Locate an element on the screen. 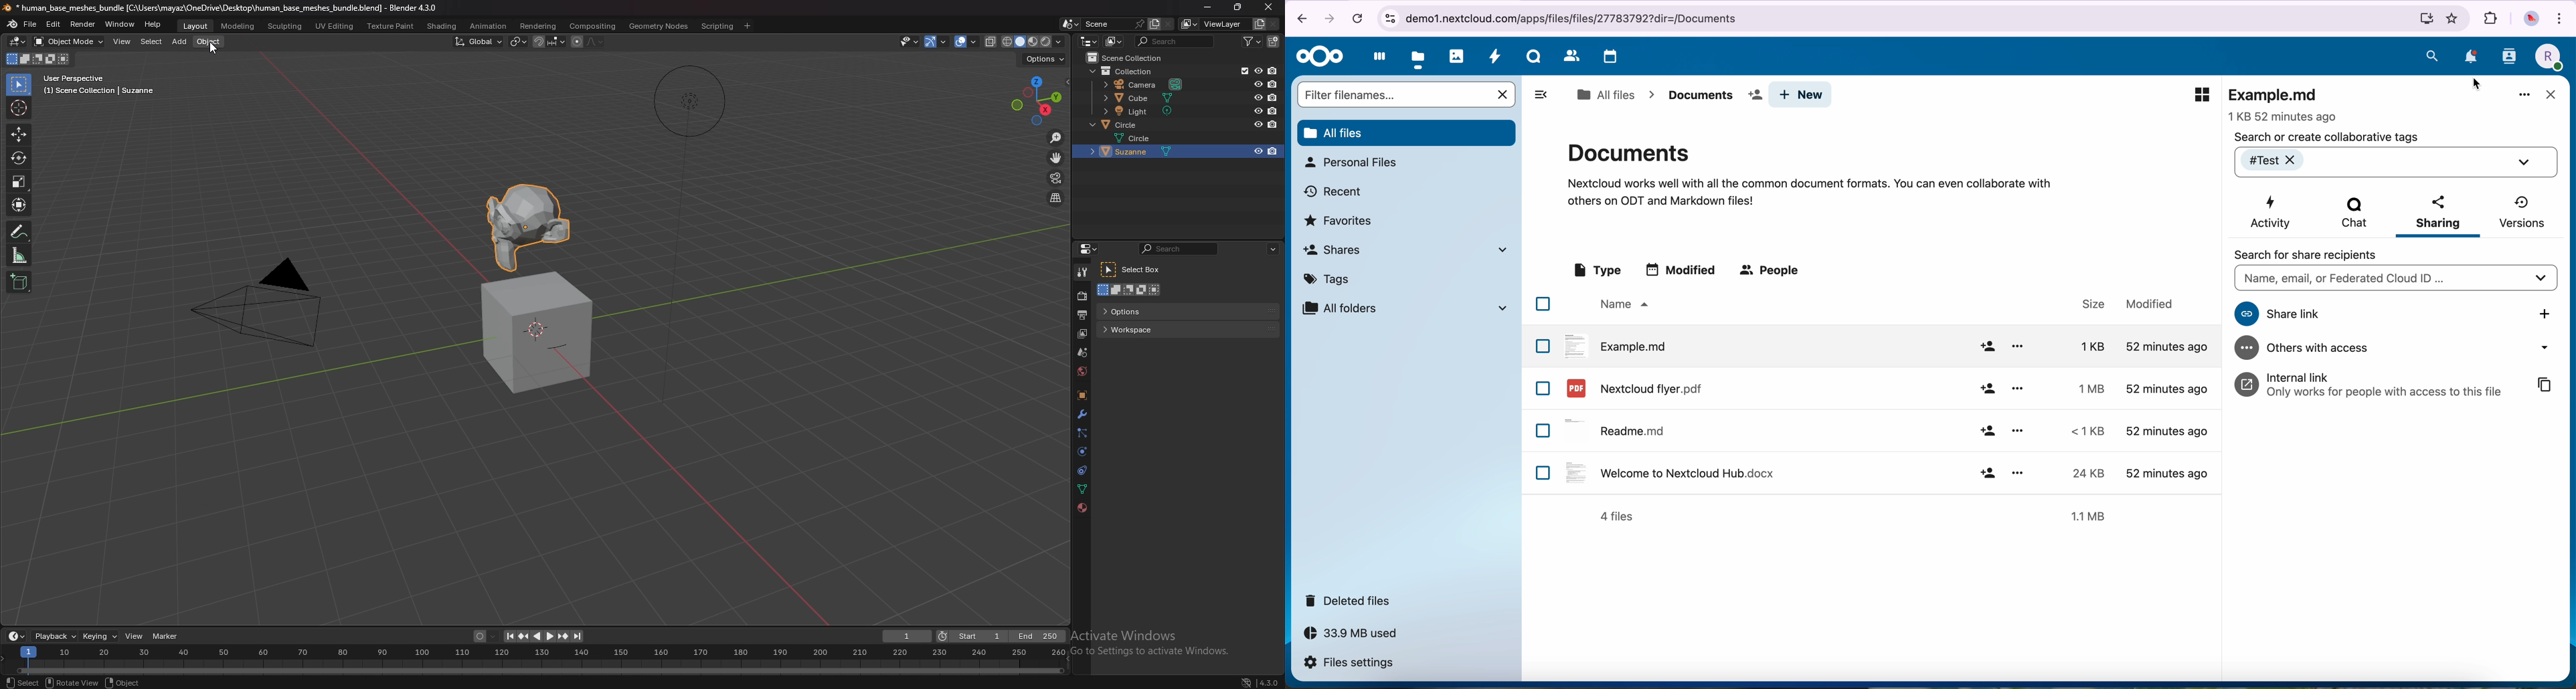 The width and height of the screenshot is (2576, 700). cube is located at coordinates (1138, 98).